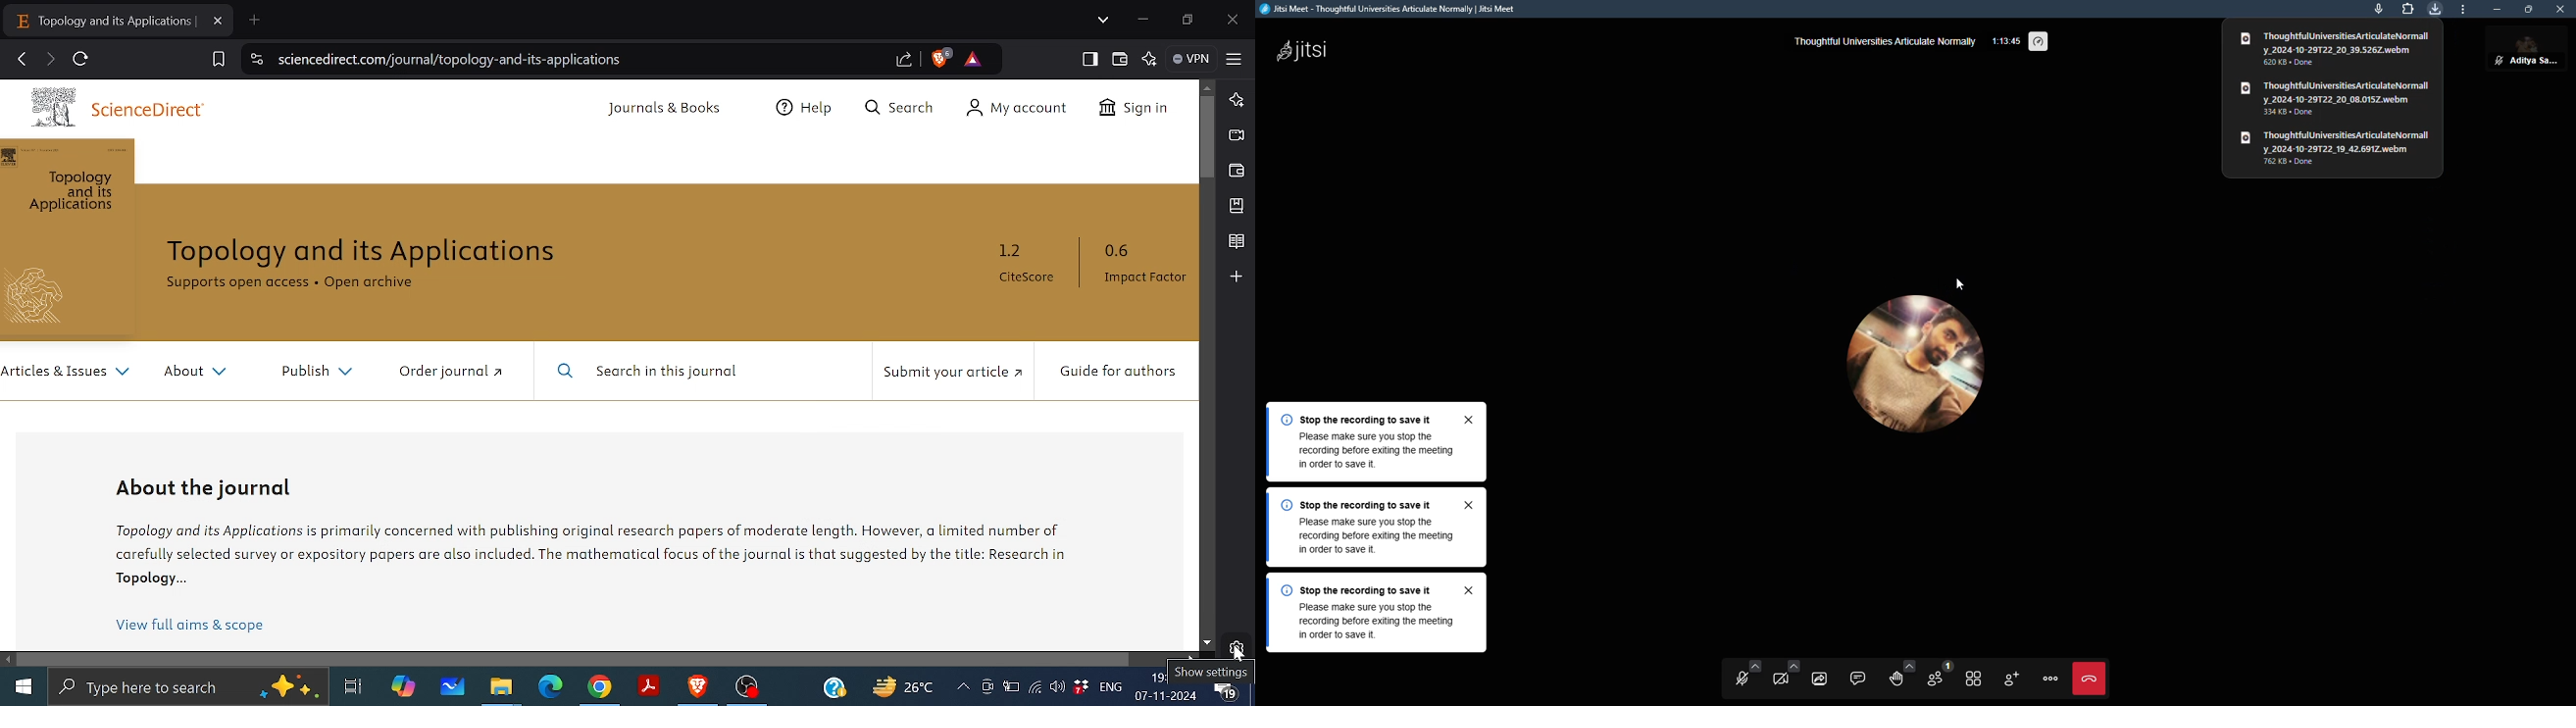  Describe the element at coordinates (1887, 46) in the screenshot. I see `thoughtful universities articulate normally` at that location.